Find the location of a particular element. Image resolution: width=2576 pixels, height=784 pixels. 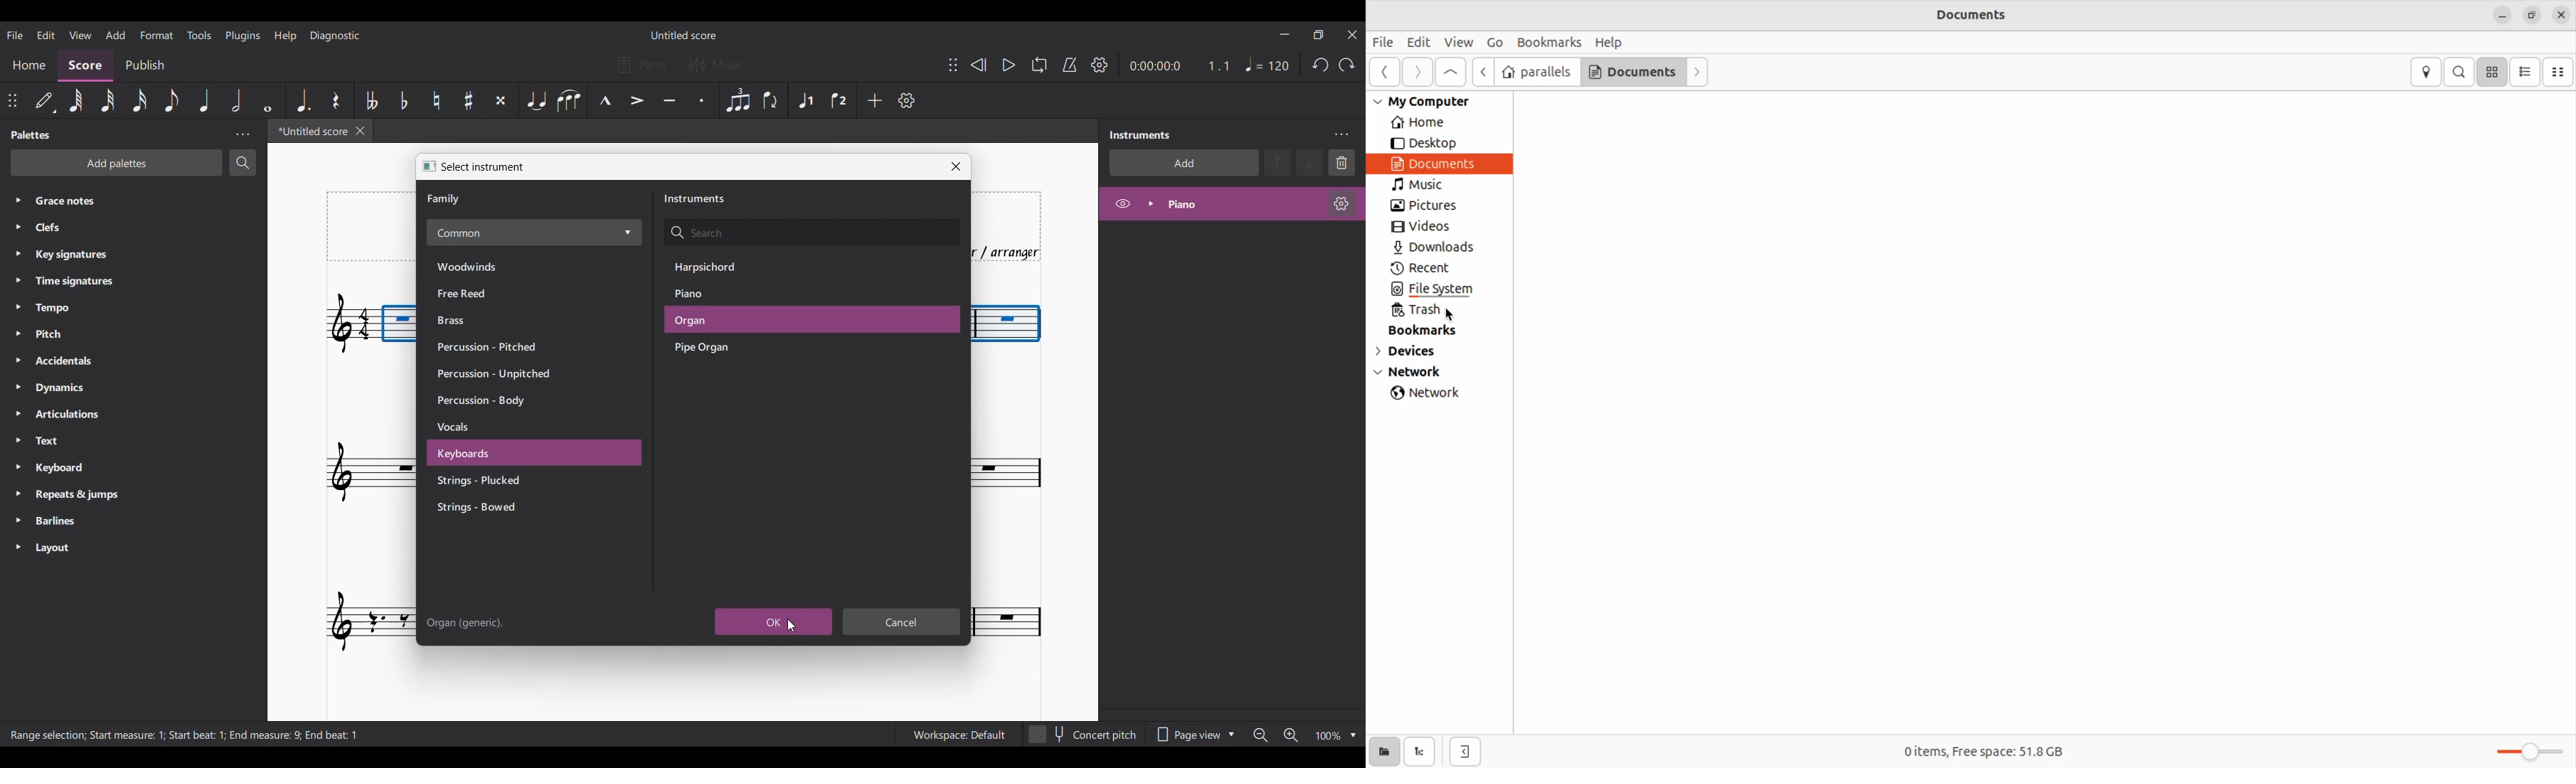

Search is located at coordinates (243, 162).